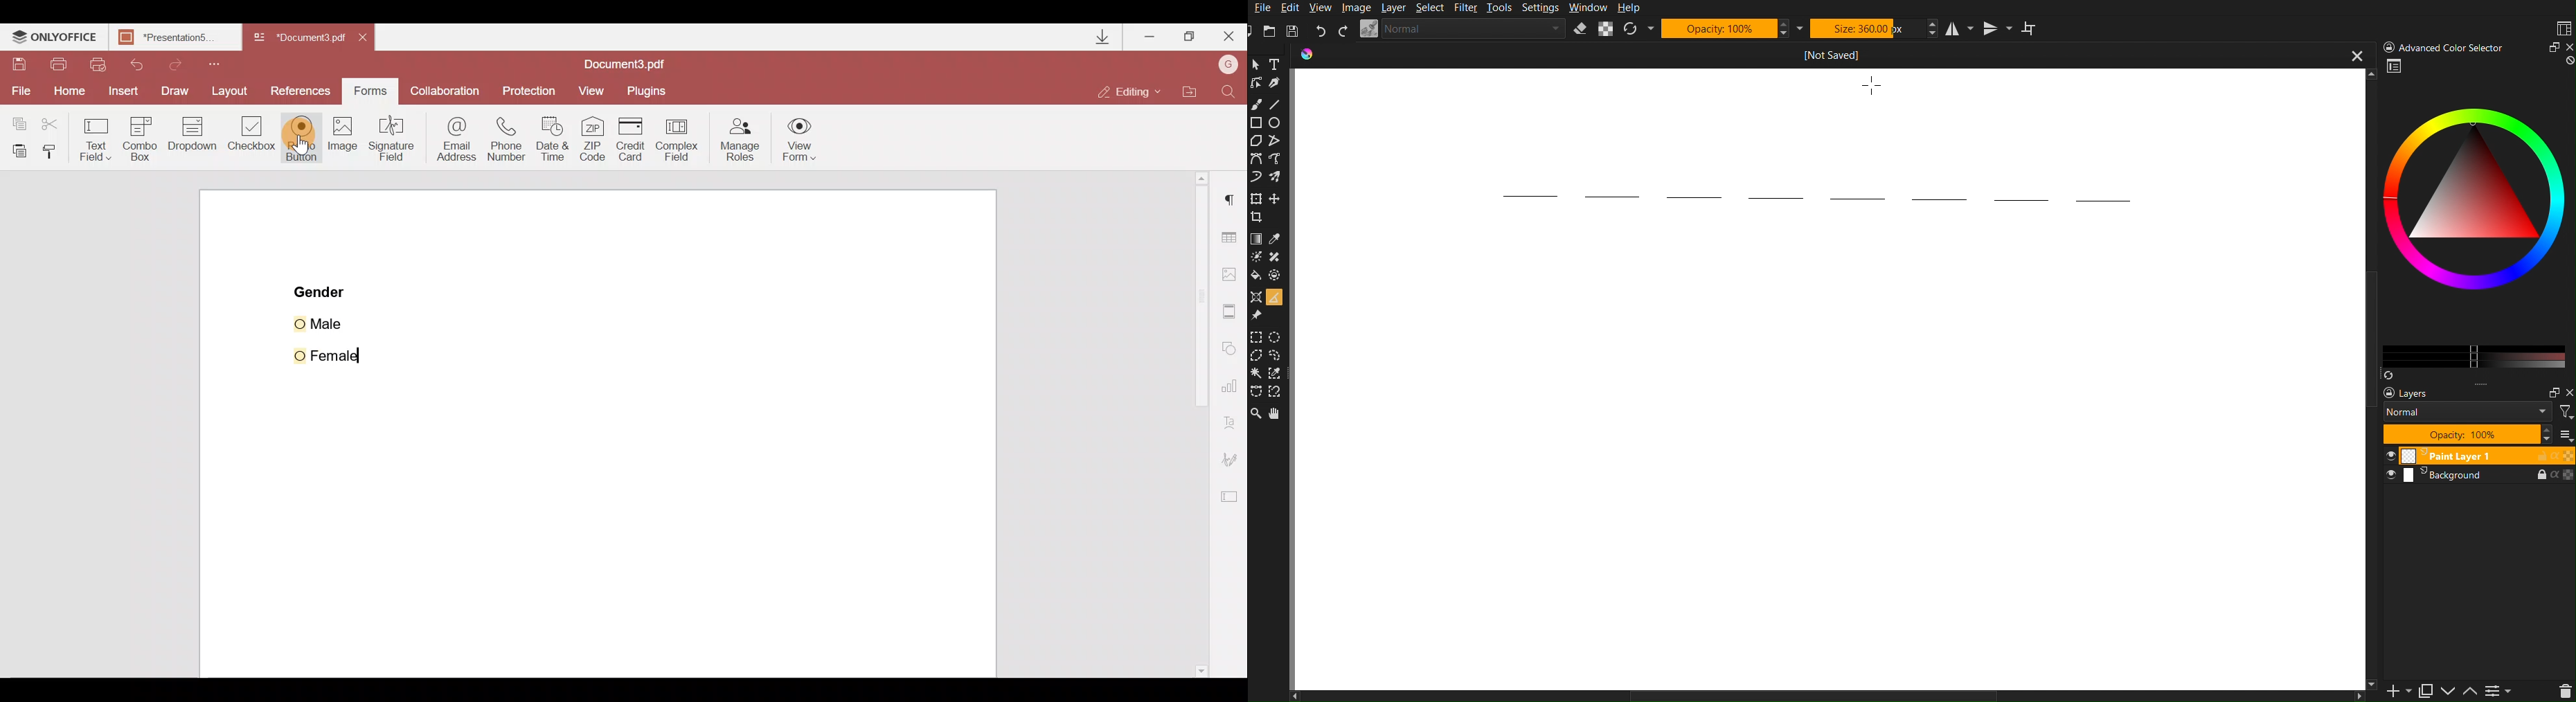 This screenshot has width=2576, height=728. What do you see at coordinates (1258, 104) in the screenshot?
I see `Brush` at bounding box center [1258, 104].